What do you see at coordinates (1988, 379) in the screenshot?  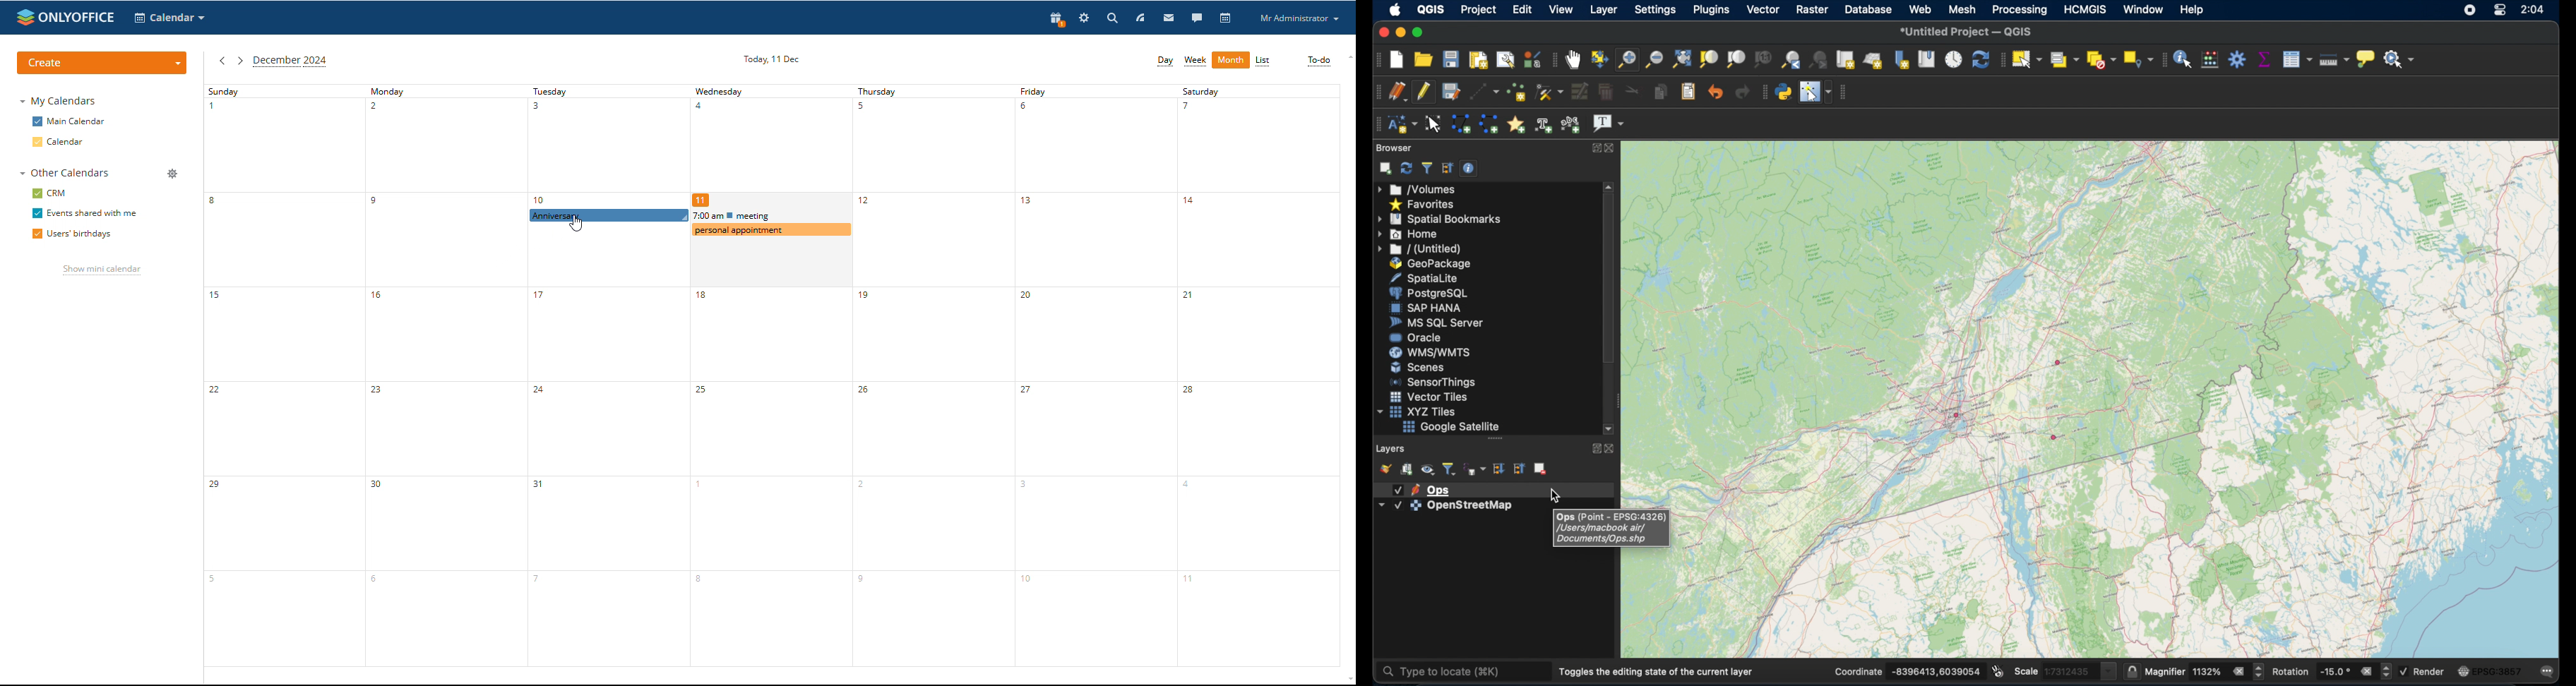 I see `open street map` at bounding box center [1988, 379].